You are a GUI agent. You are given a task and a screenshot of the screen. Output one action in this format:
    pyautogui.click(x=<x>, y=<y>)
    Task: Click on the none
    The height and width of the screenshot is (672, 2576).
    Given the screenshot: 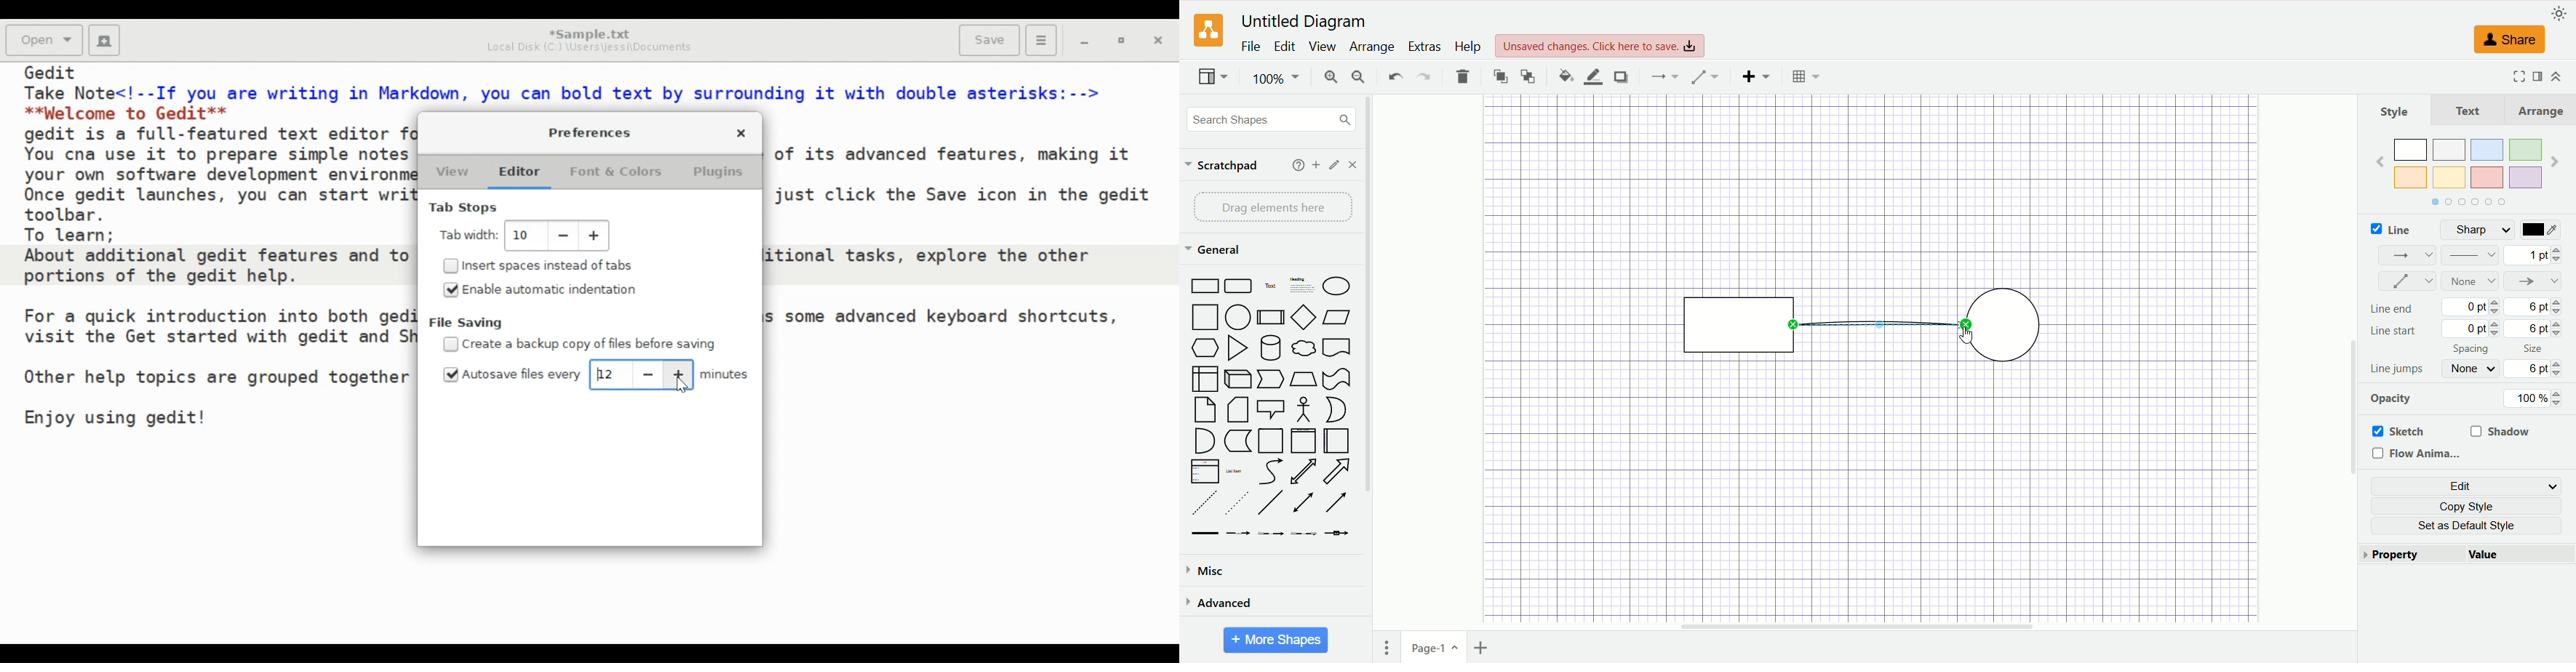 What is the action you would take?
    pyautogui.click(x=2471, y=281)
    